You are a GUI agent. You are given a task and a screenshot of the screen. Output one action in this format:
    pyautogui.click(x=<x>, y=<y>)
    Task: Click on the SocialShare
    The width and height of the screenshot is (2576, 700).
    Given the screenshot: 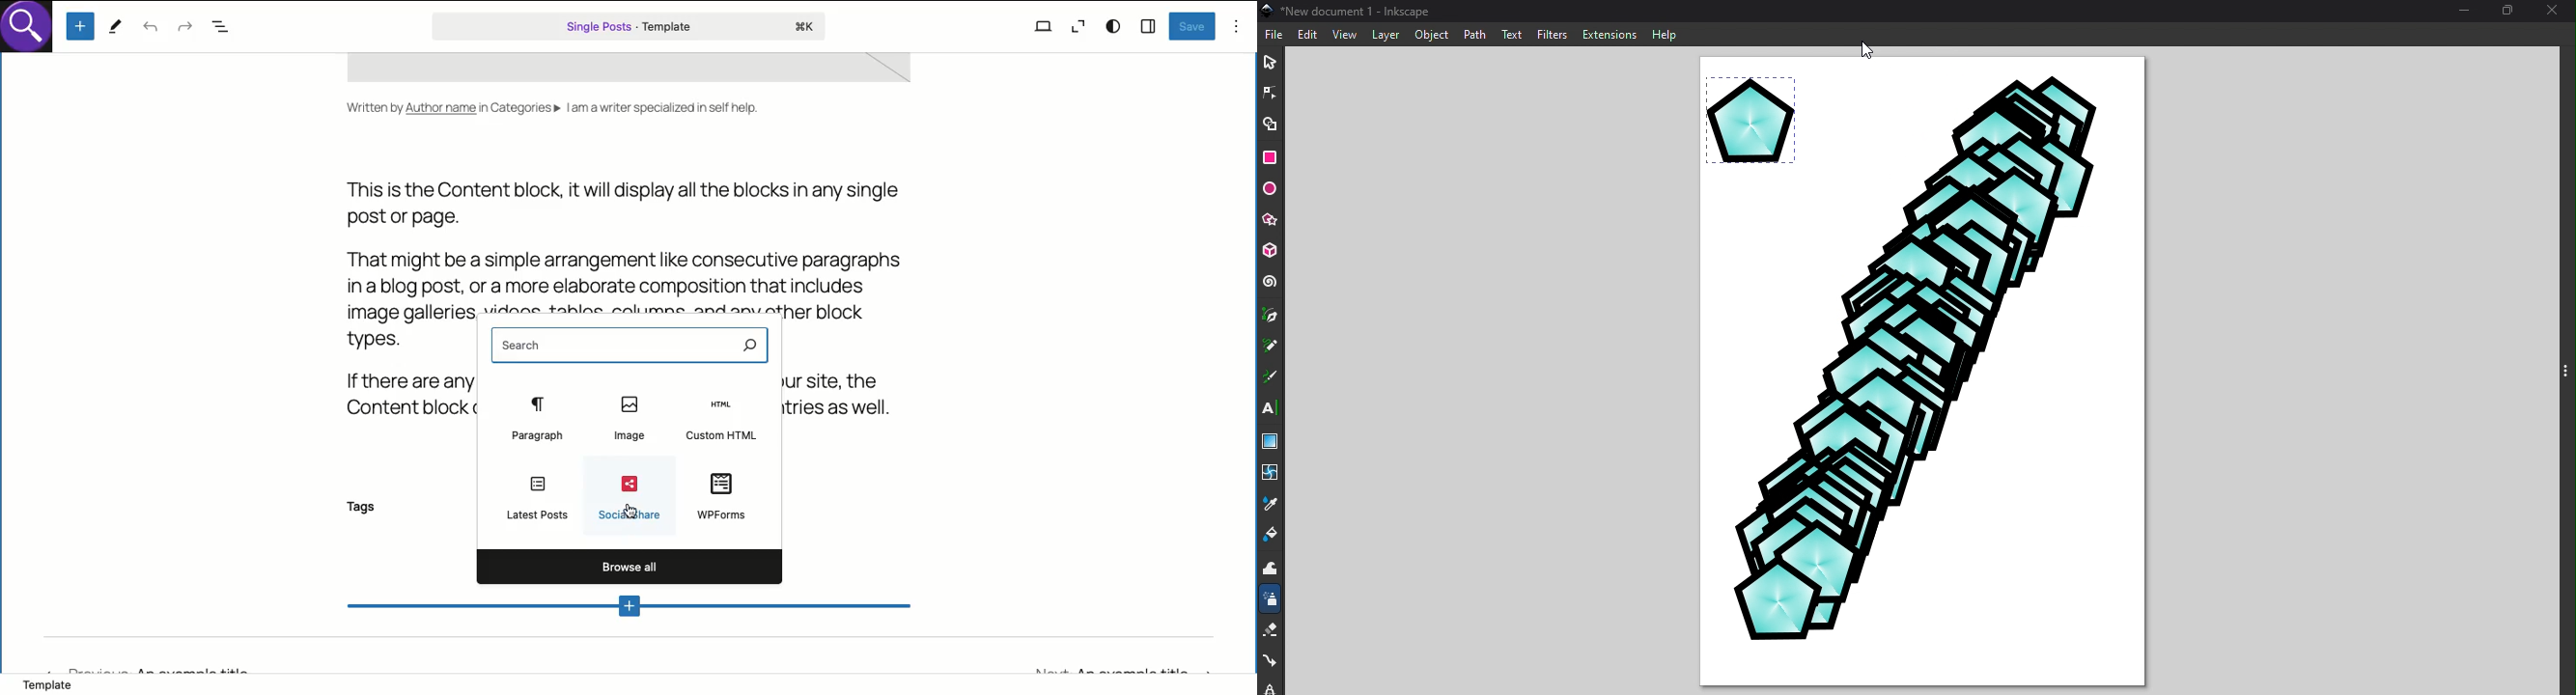 What is the action you would take?
    pyautogui.click(x=632, y=494)
    